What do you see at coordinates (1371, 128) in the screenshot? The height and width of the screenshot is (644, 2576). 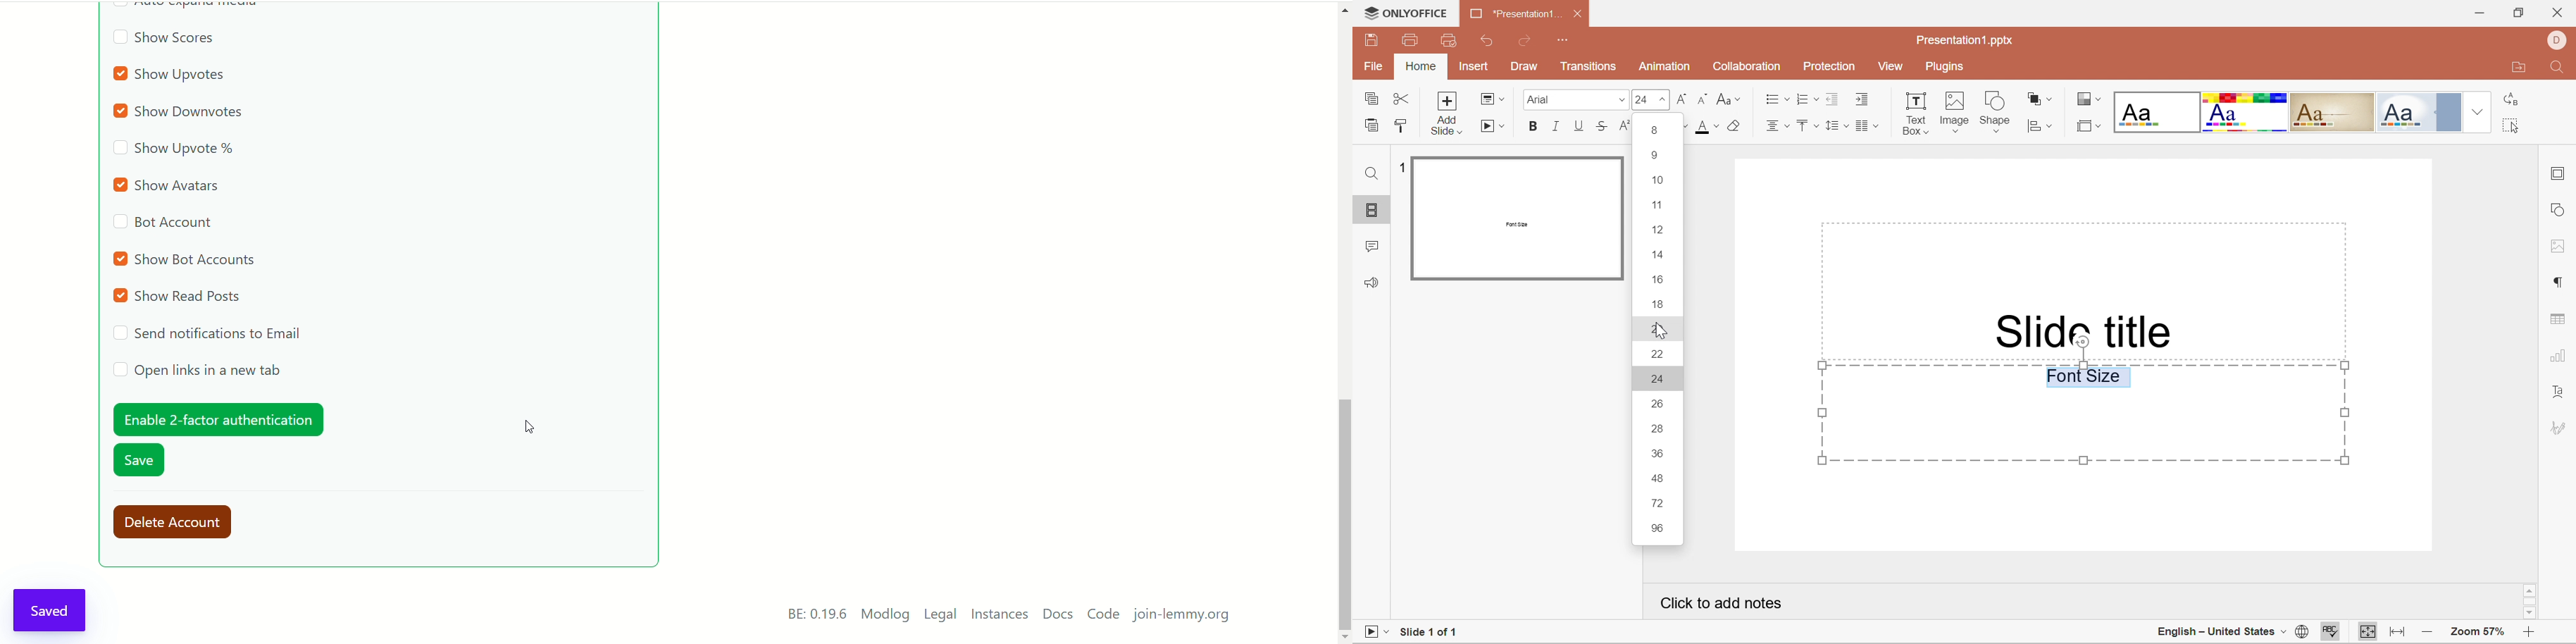 I see `Paste` at bounding box center [1371, 128].